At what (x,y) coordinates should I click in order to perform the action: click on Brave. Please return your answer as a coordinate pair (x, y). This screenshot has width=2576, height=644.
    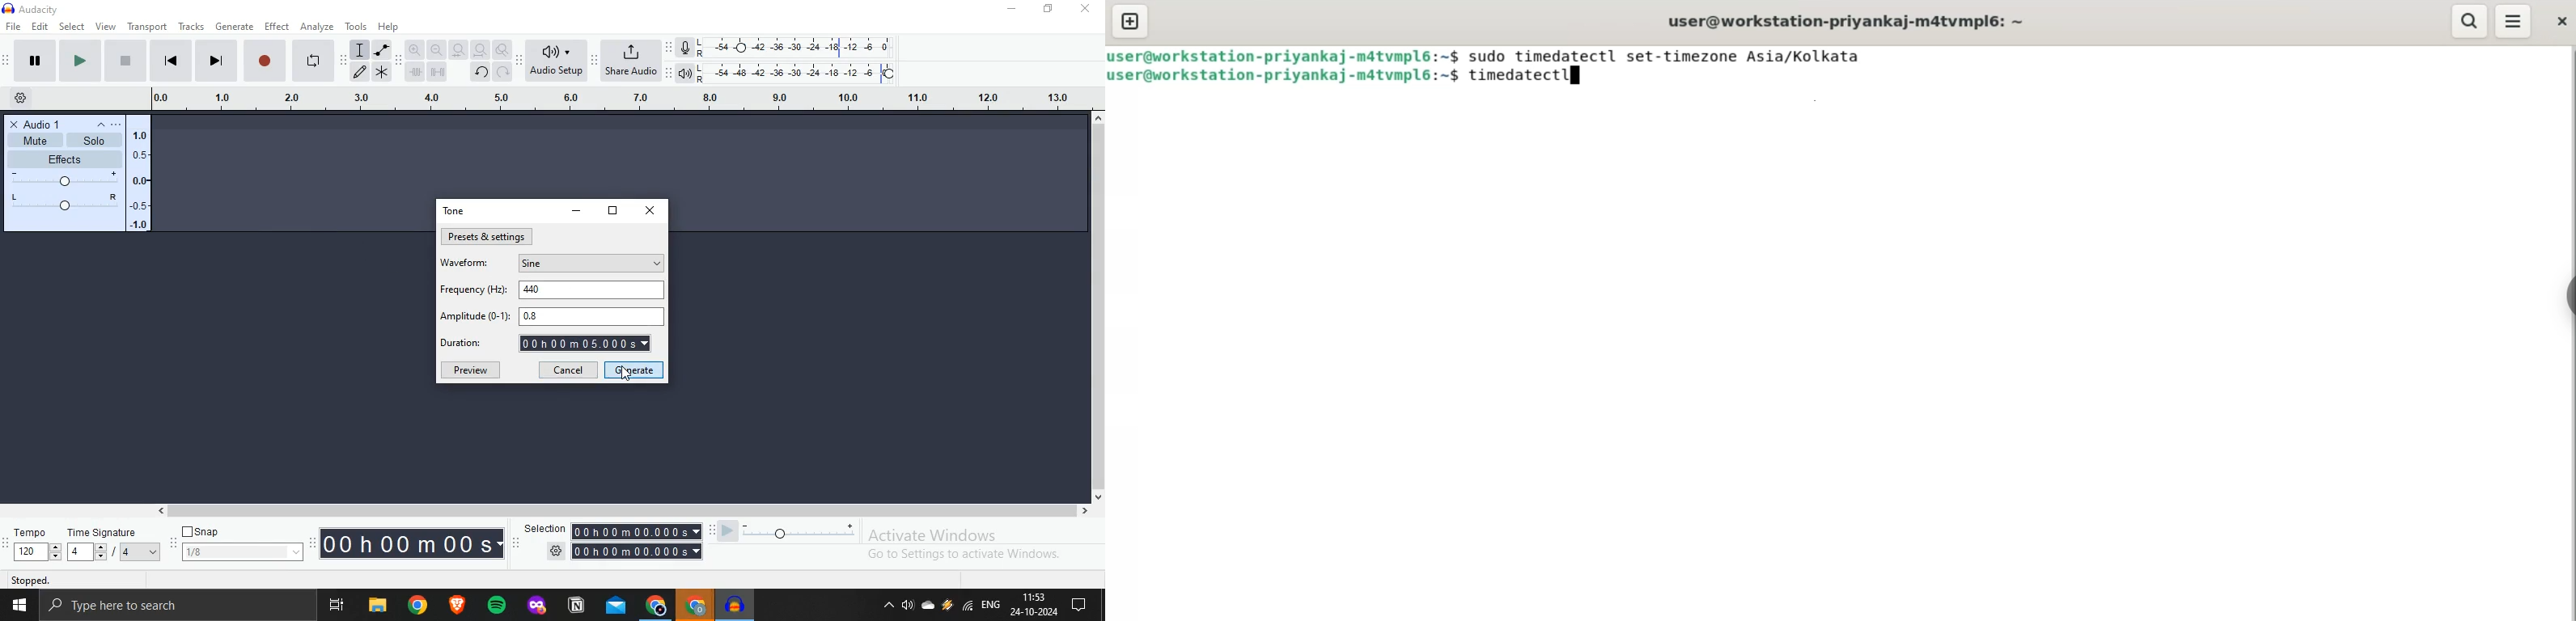
    Looking at the image, I should click on (460, 605).